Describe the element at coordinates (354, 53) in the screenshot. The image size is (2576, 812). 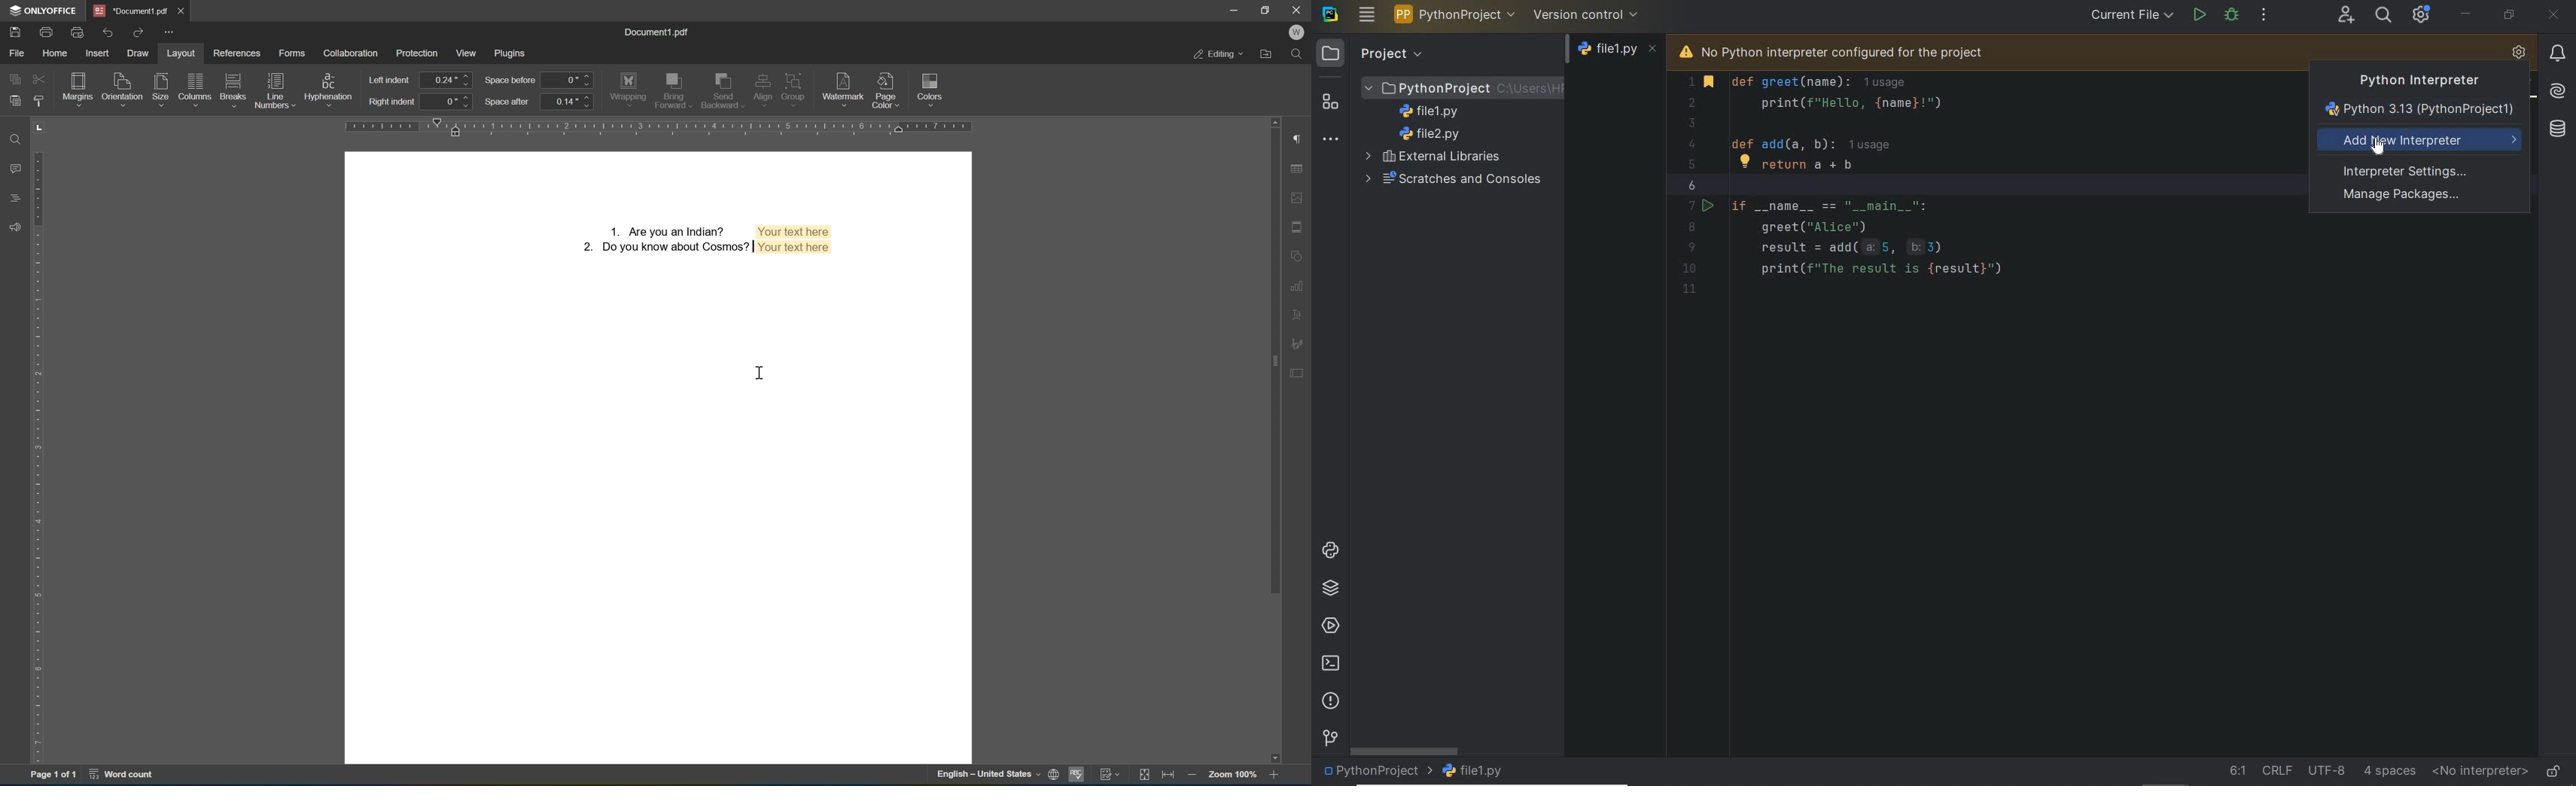
I see `collaboration` at that location.